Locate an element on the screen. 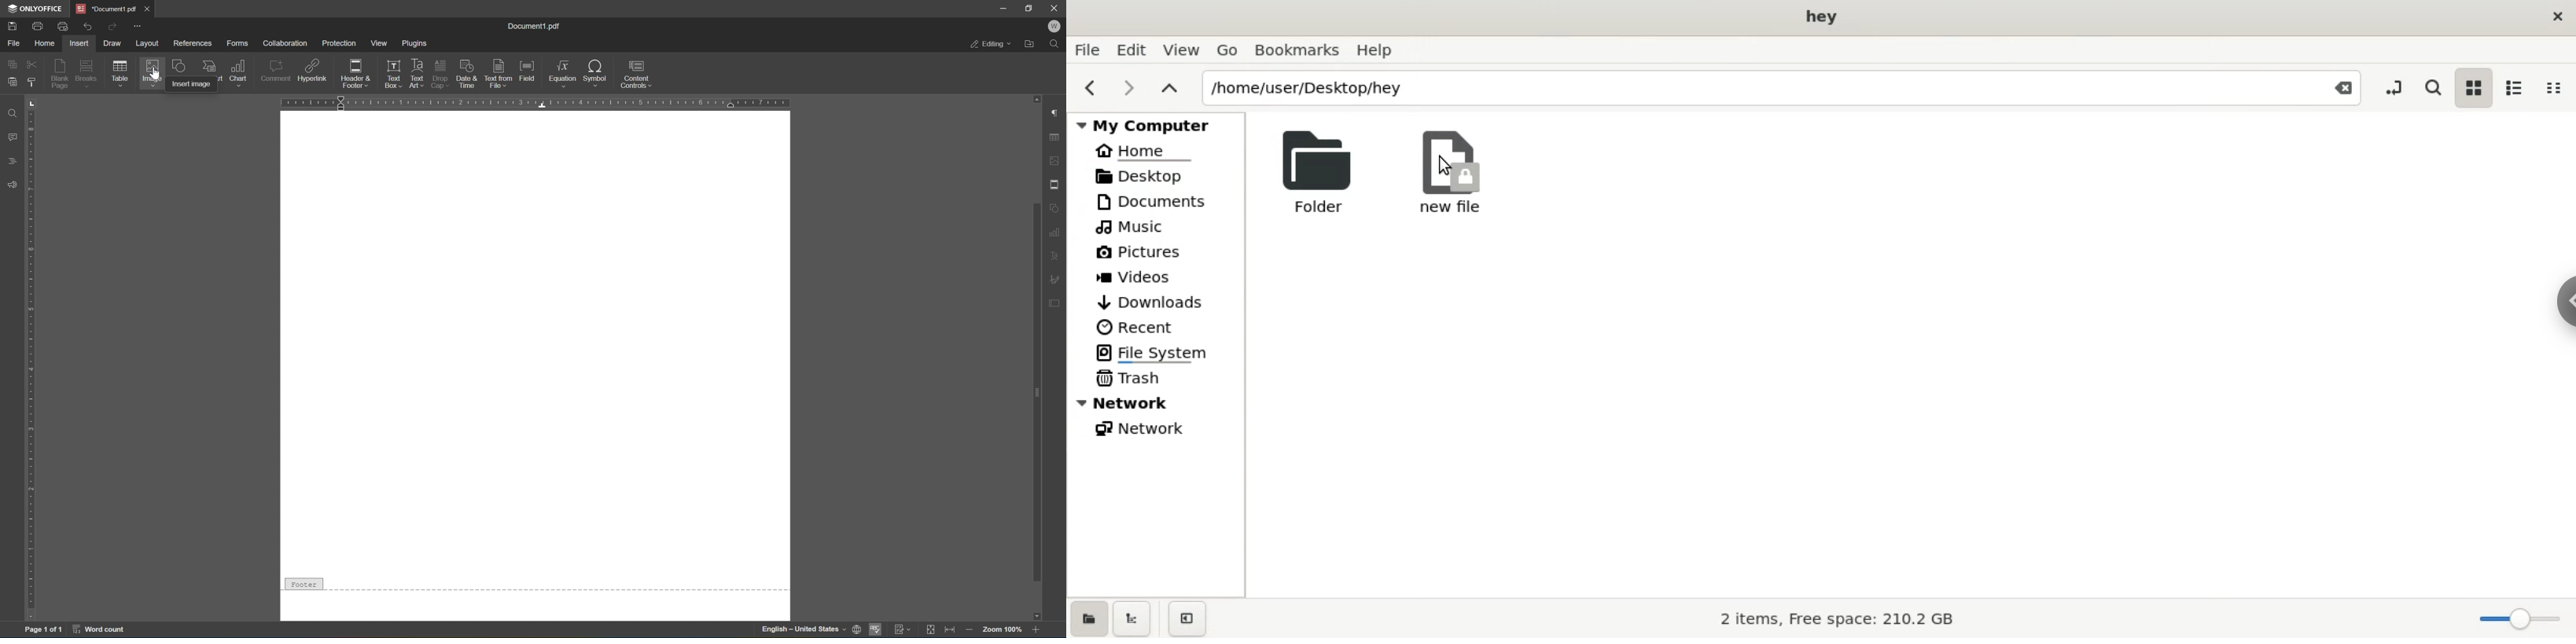  compact view is located at coordinates (2556, 87).